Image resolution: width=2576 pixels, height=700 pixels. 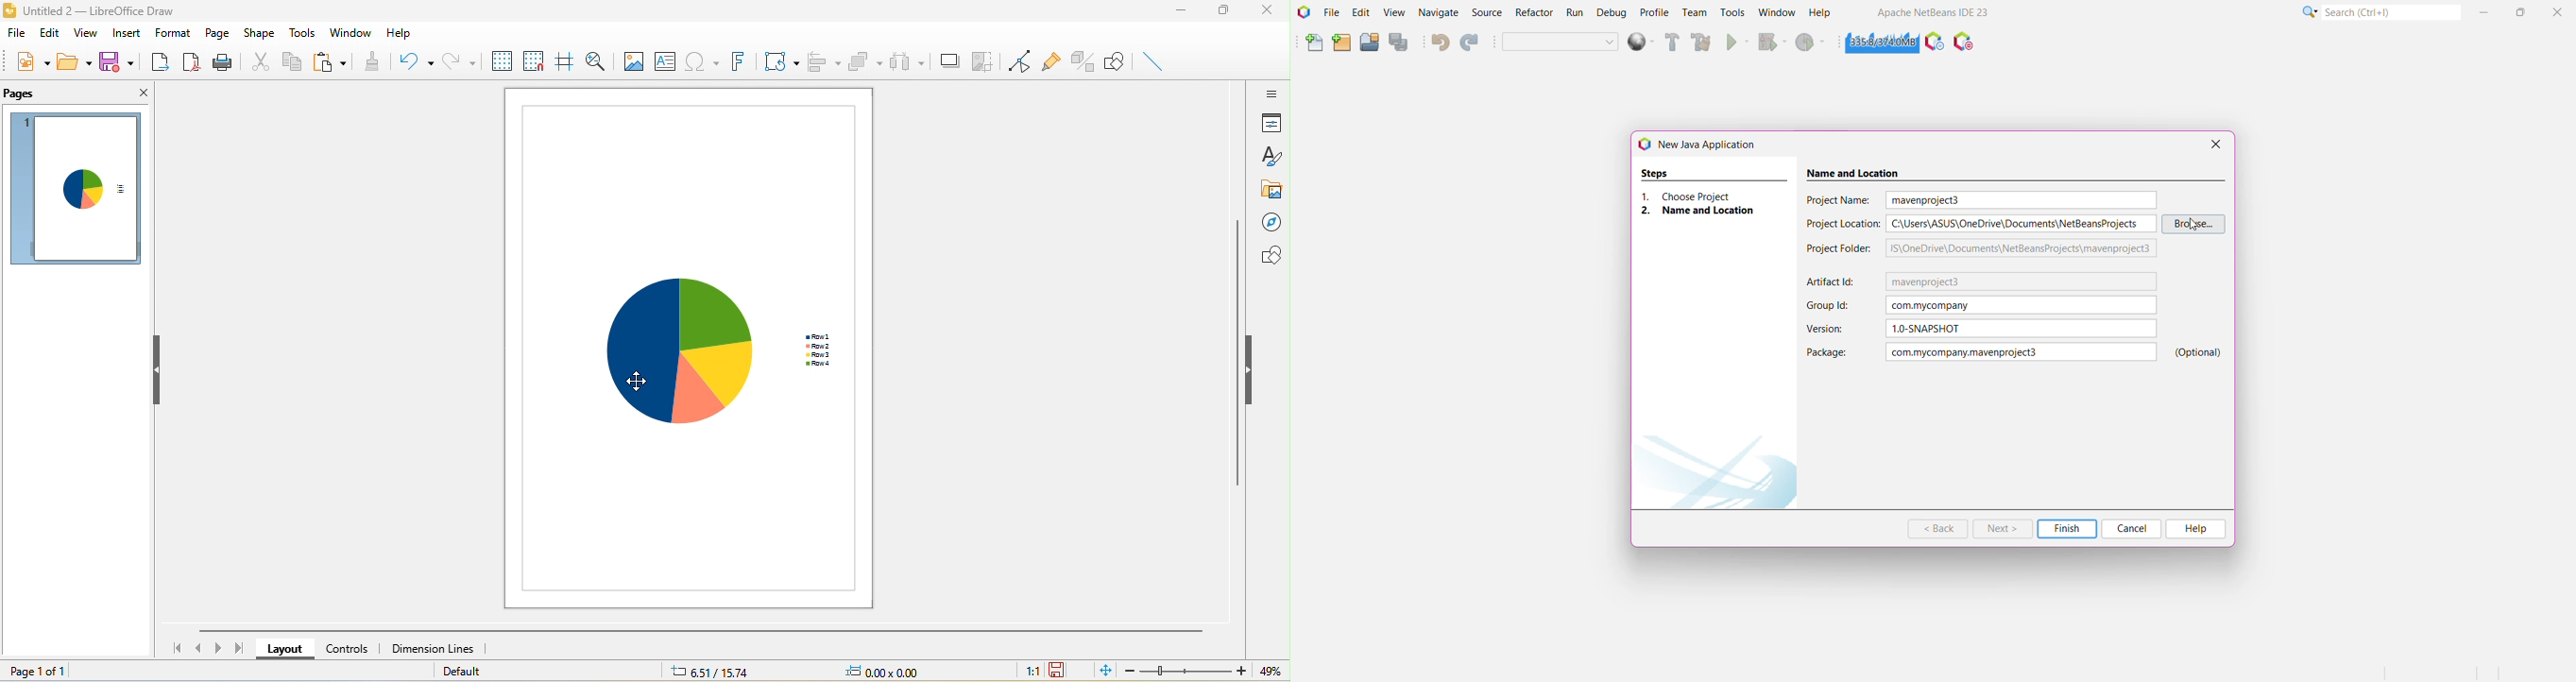 What do you see at coordinates (781, 61) in the screenshot?
I see `transformations` at bounding box center [781, 61].